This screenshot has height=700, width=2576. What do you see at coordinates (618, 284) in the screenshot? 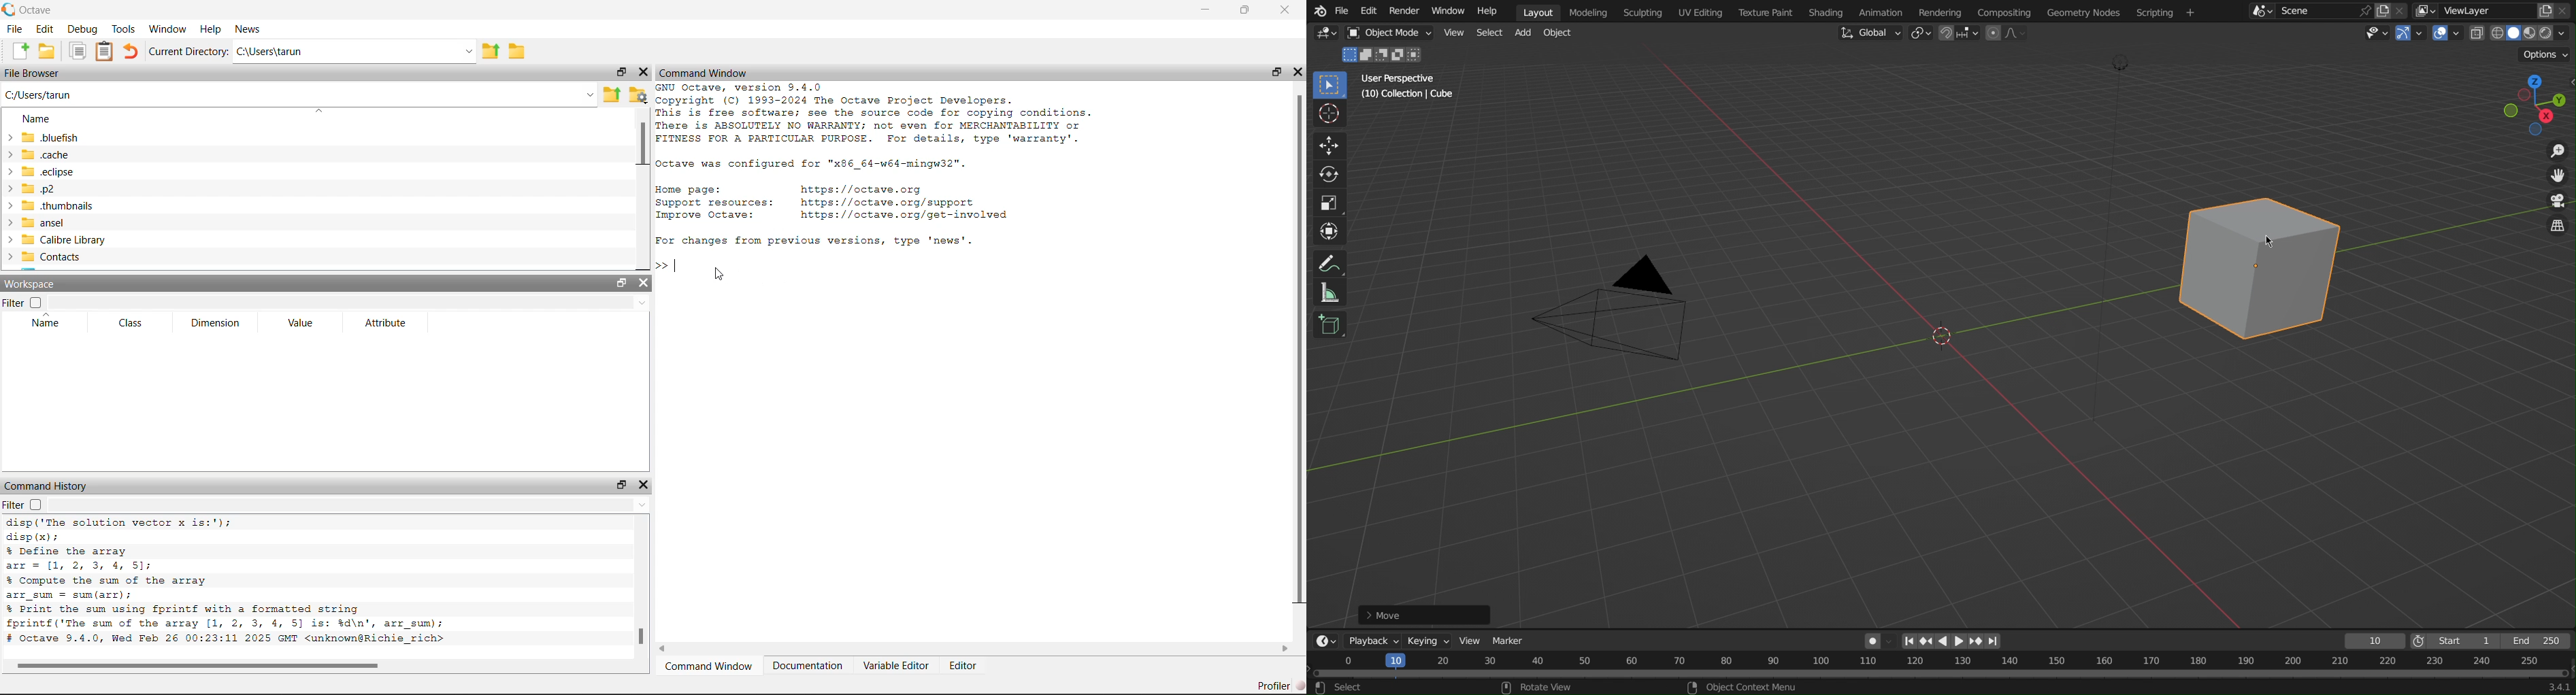
I see `Maximize` at bounding box center [618, 284].